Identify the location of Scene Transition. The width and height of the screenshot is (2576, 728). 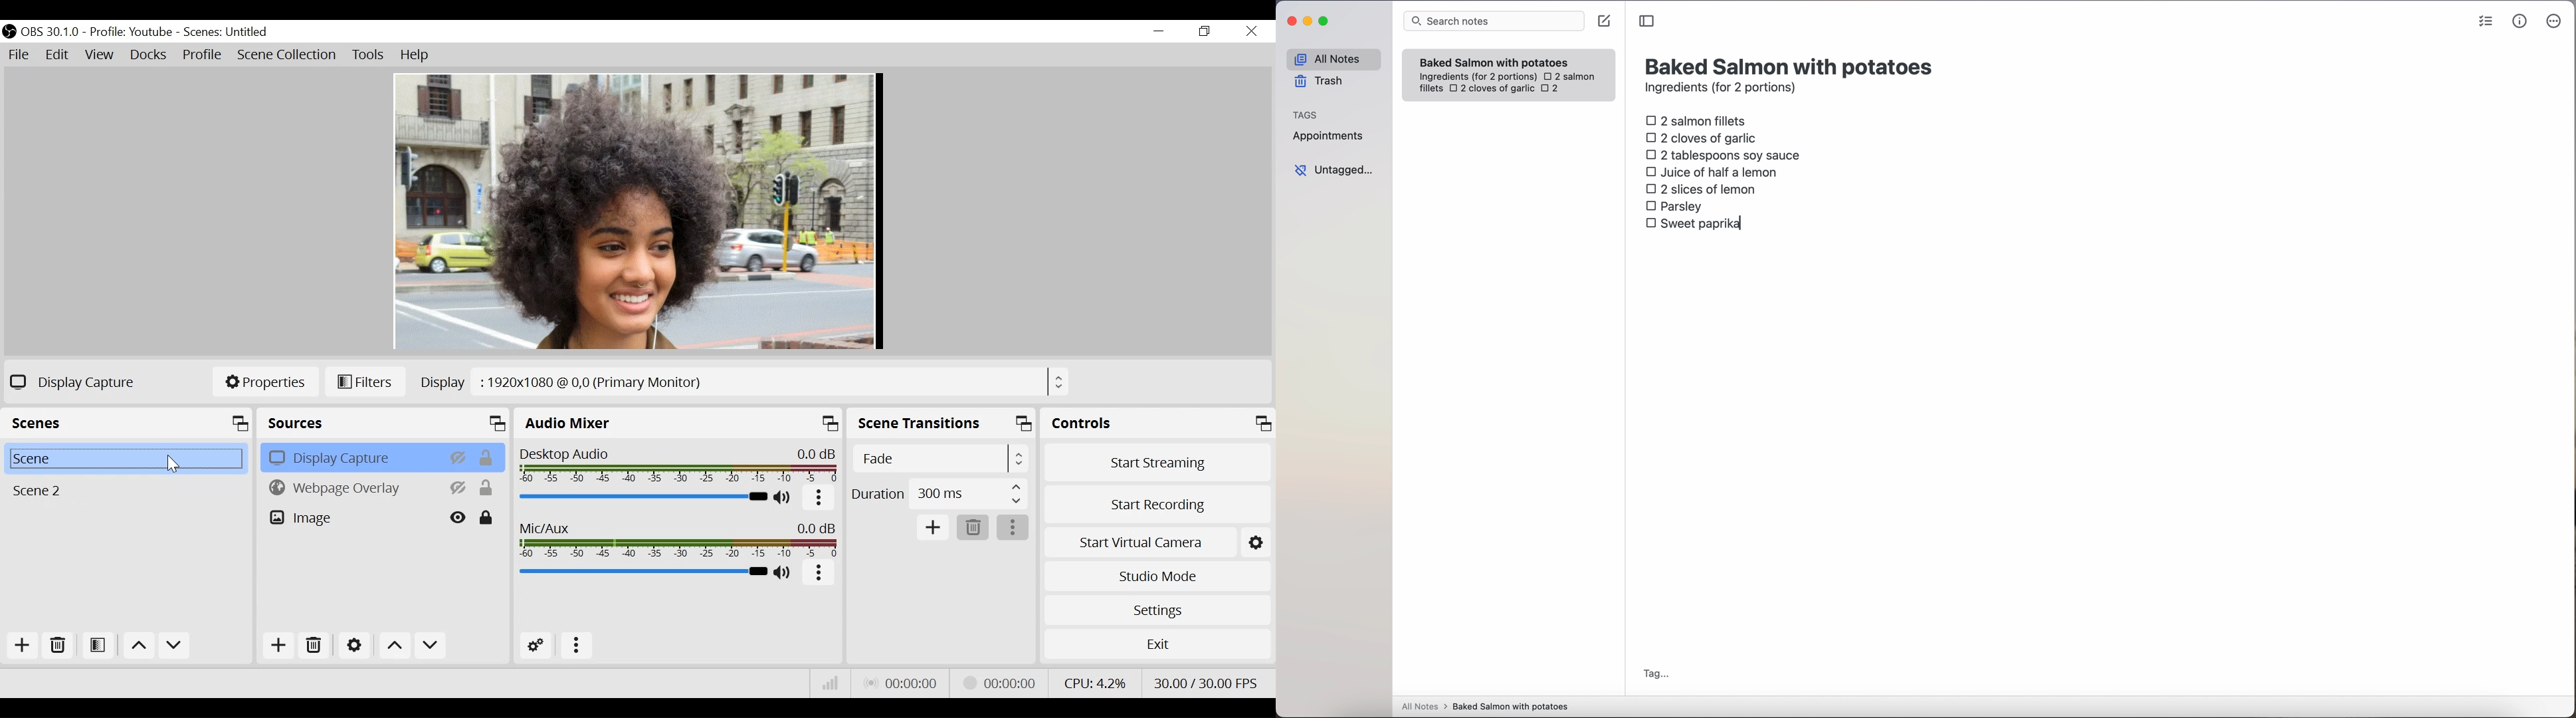
(941, 423).